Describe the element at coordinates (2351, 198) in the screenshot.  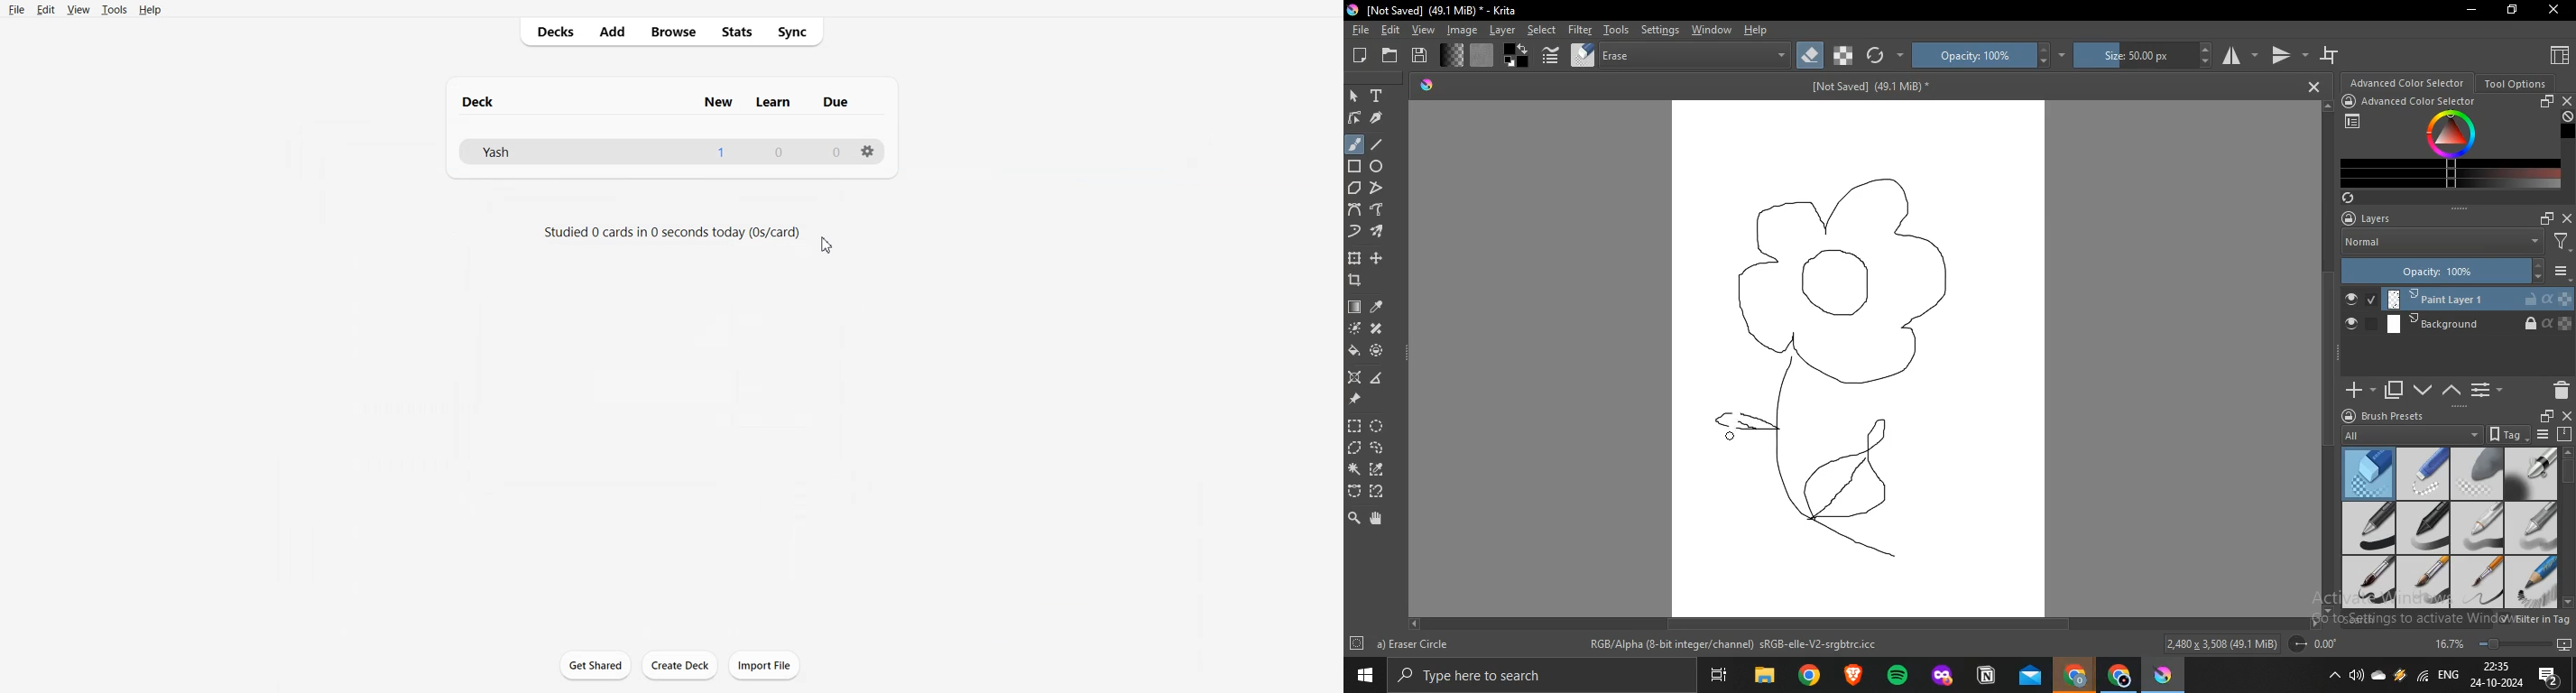
I see `Sync` at that location.